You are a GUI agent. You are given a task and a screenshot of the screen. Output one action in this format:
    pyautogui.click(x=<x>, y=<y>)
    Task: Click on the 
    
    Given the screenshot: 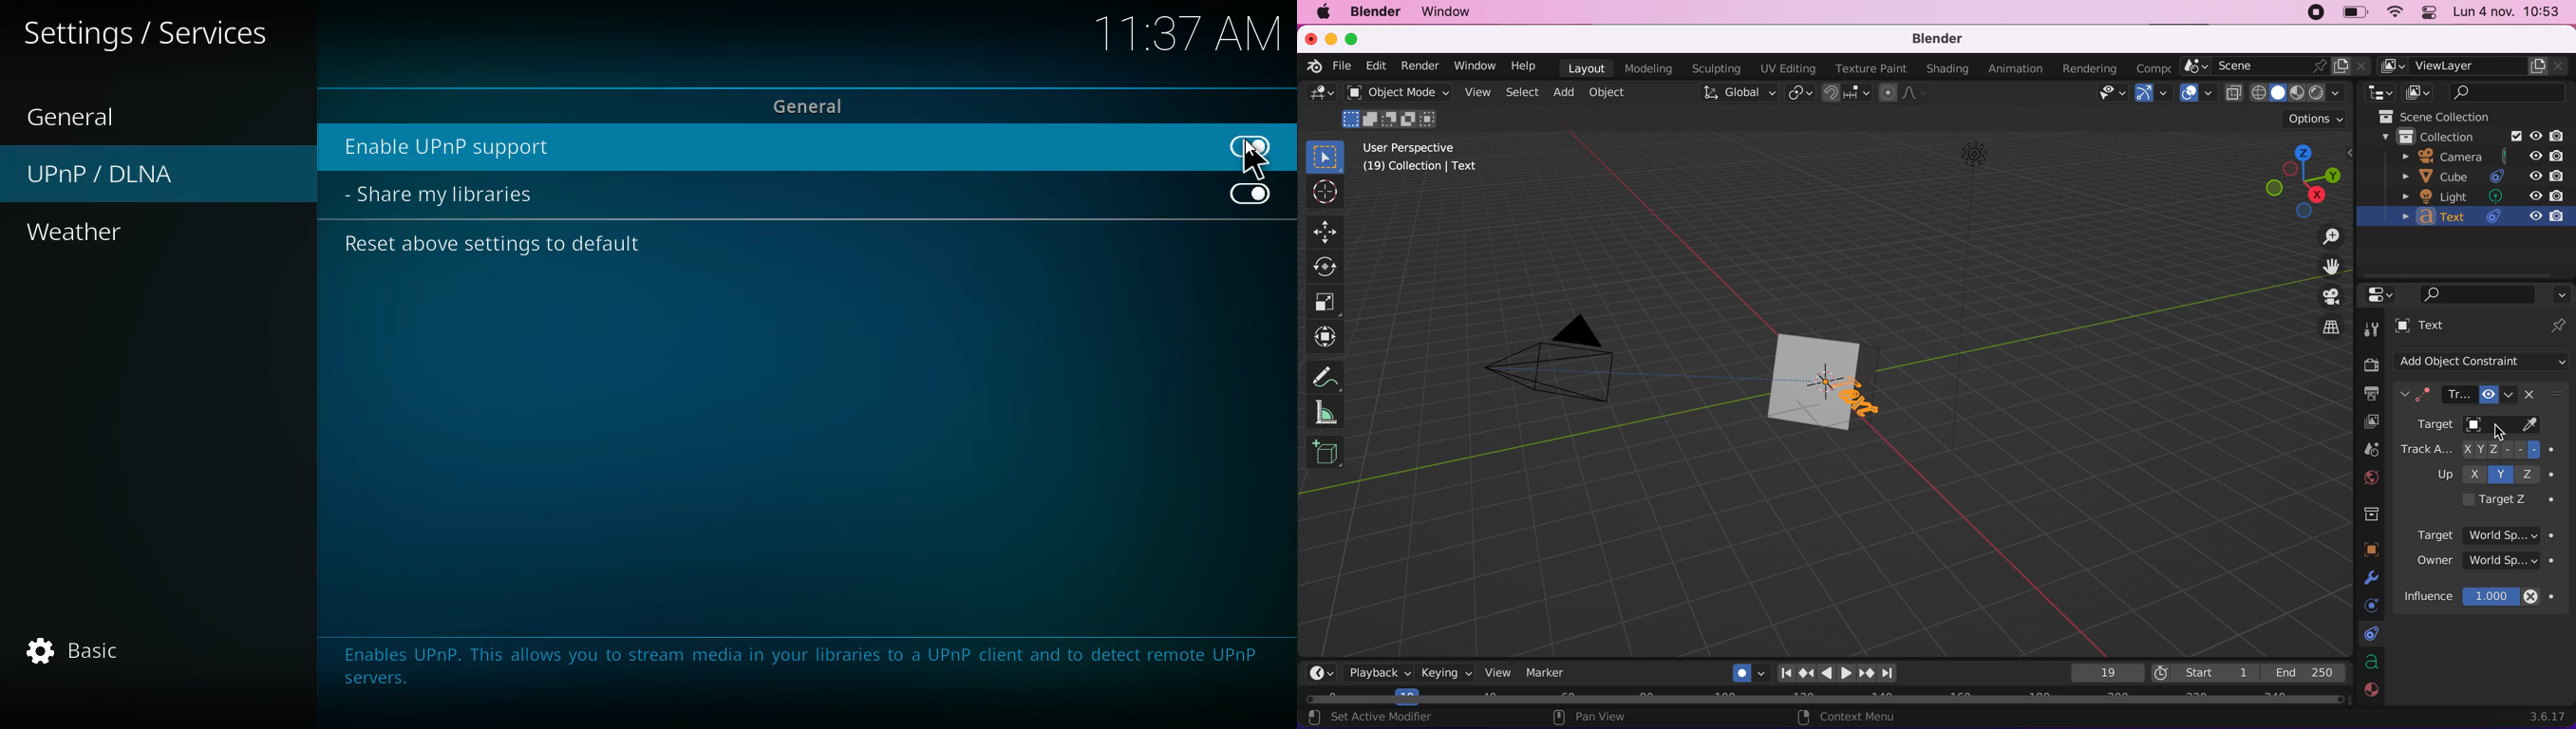 What is the action you would take?
    pyautogui.click(x=1251, y=196)
    